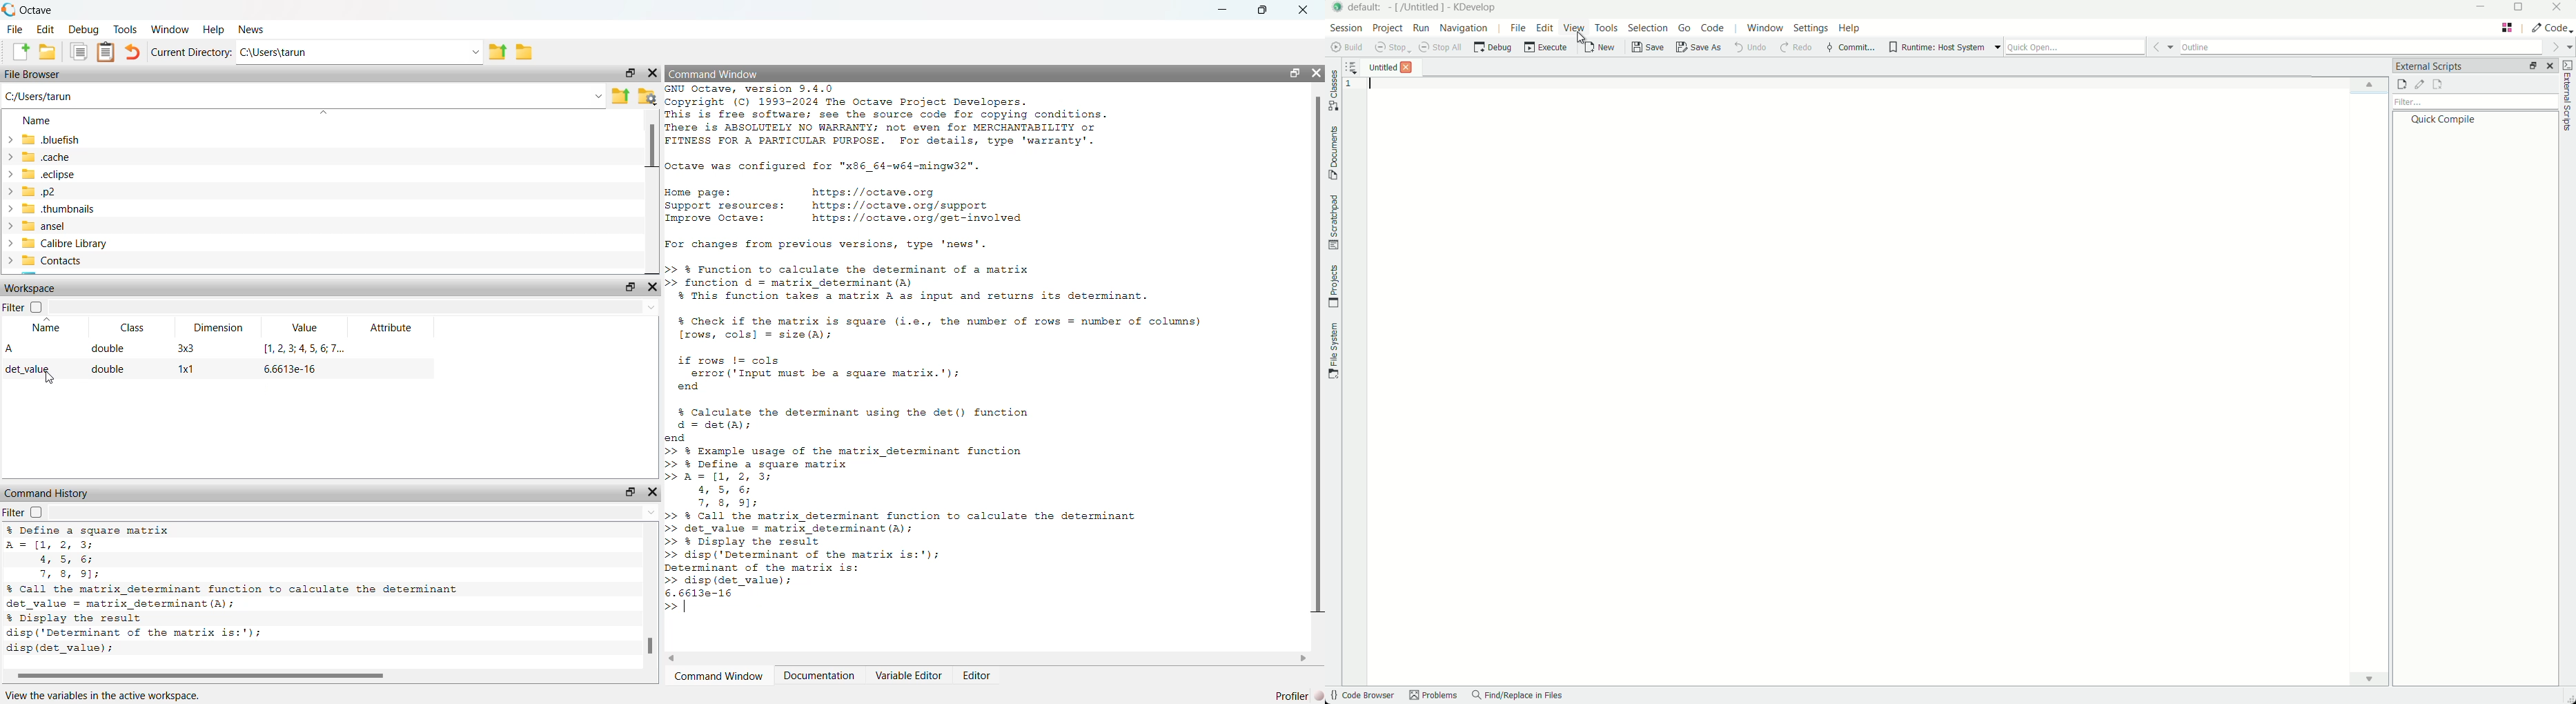 The height and width of the screenshot is (728, 2576). I want to click on  C:\Users\tarun v, so click(360, 52).